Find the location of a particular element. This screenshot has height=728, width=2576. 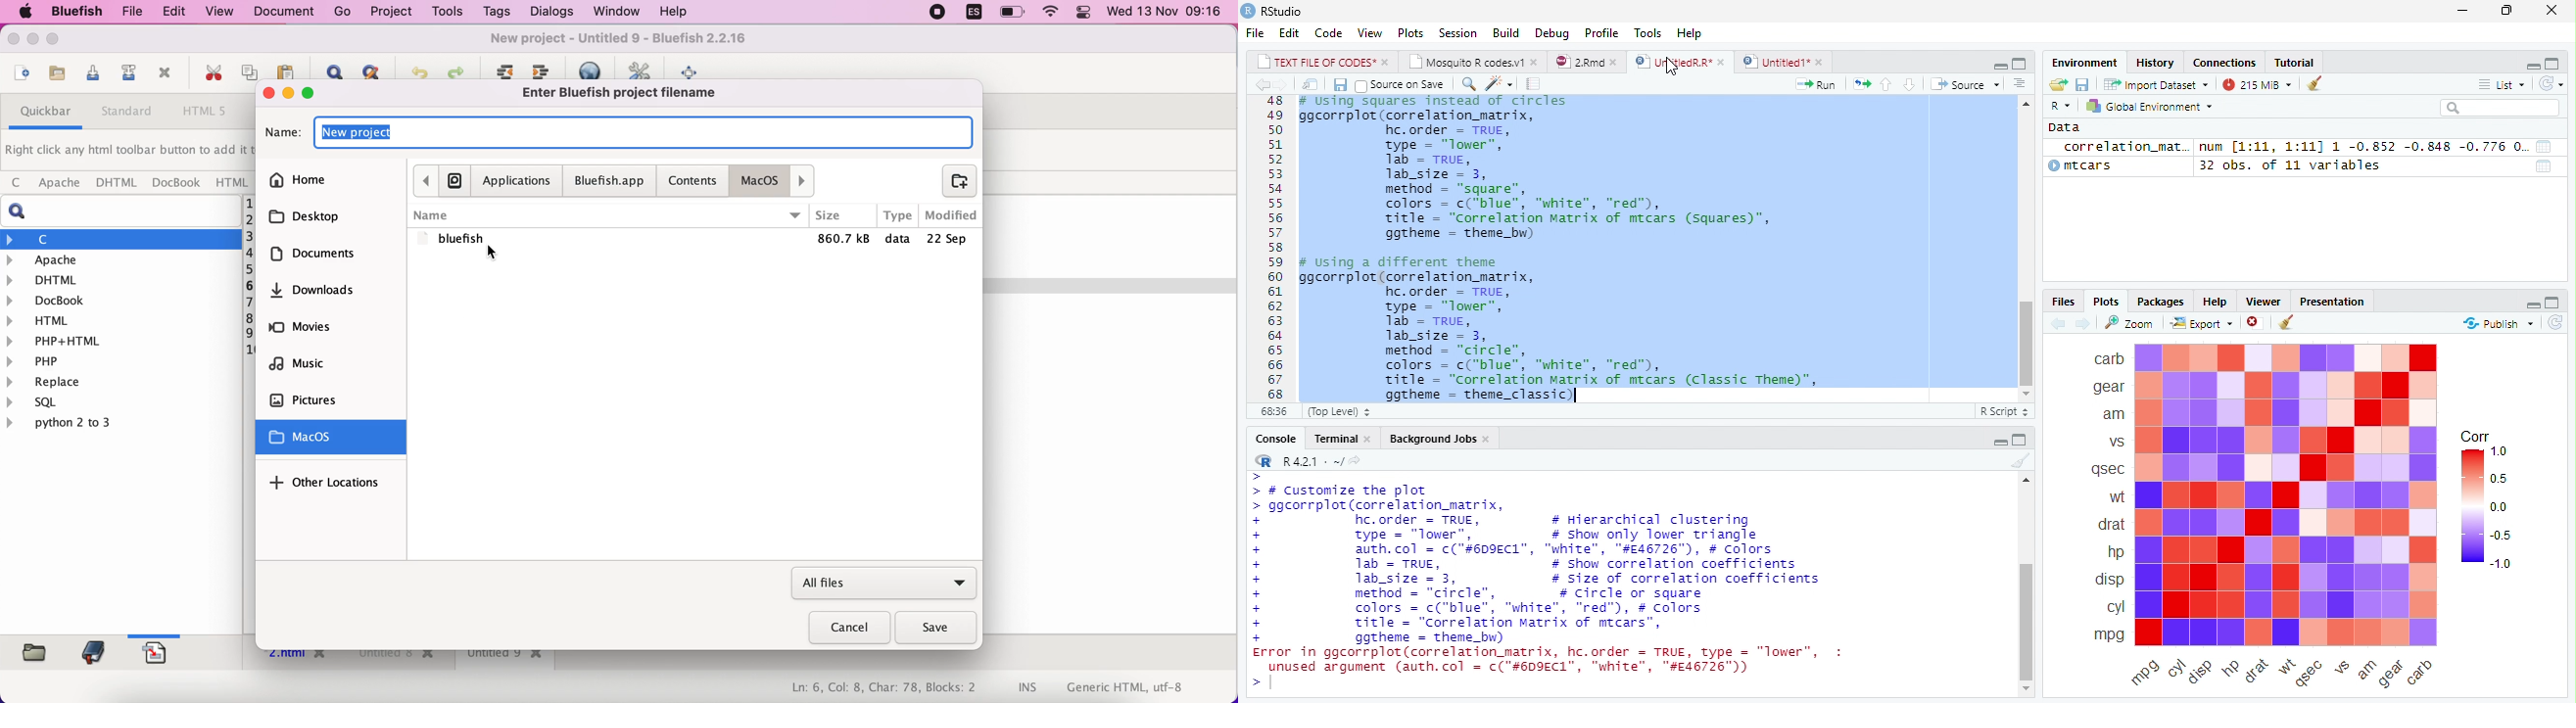

help is located at coordinates (673, 13).